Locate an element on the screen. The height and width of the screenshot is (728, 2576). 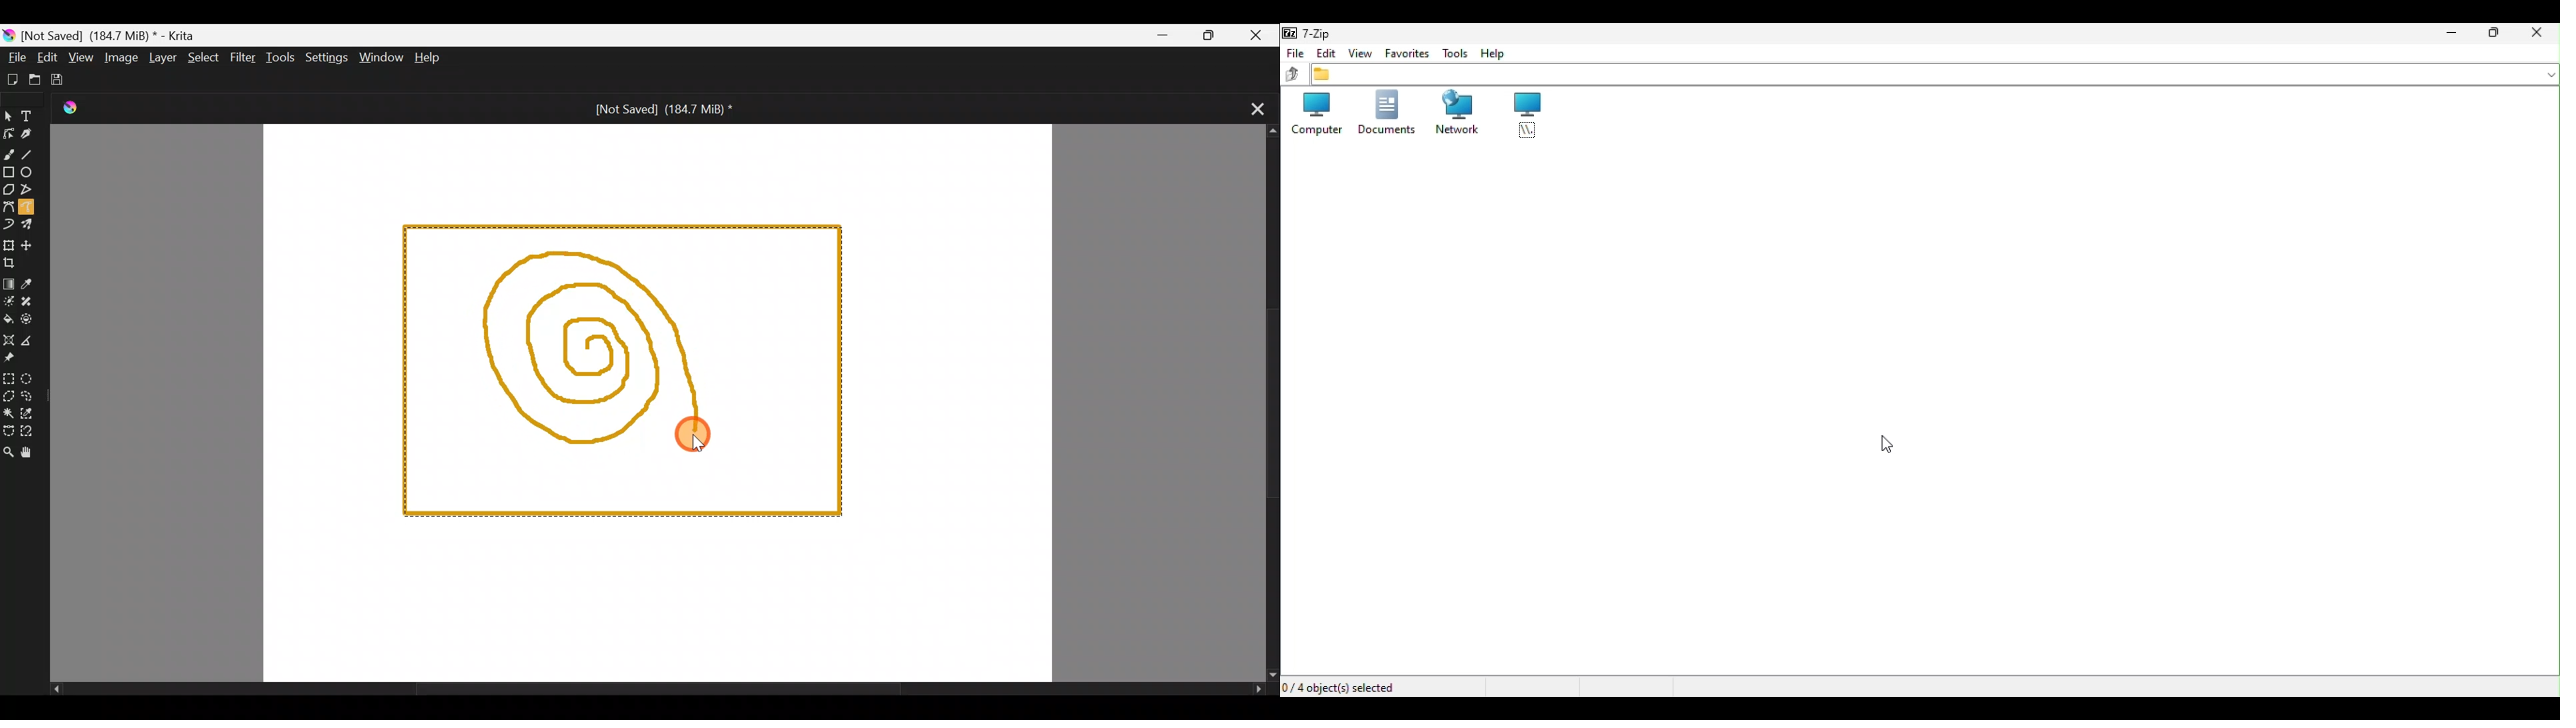
Line tool is located at coordinates (29, 154).